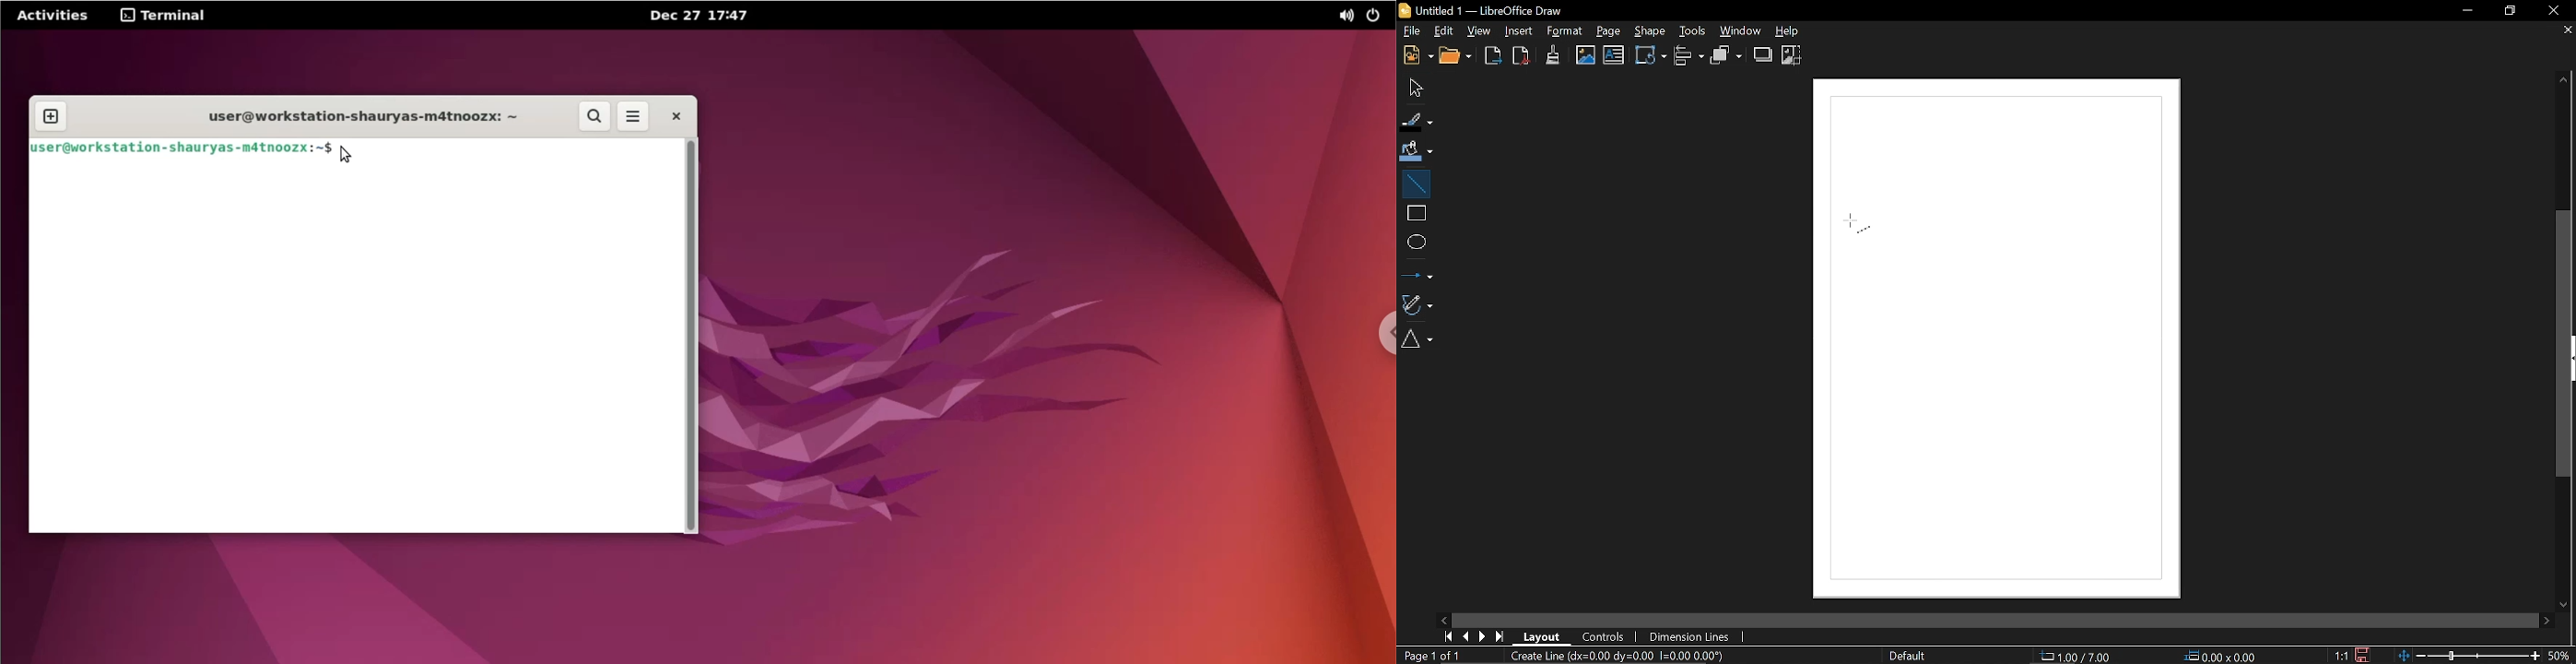 This screenshot has height=672, width=2576. What do you see at coordinates (1649, 57) in the screenshot?
I see `transformation` at bounding box center [1649, 57].